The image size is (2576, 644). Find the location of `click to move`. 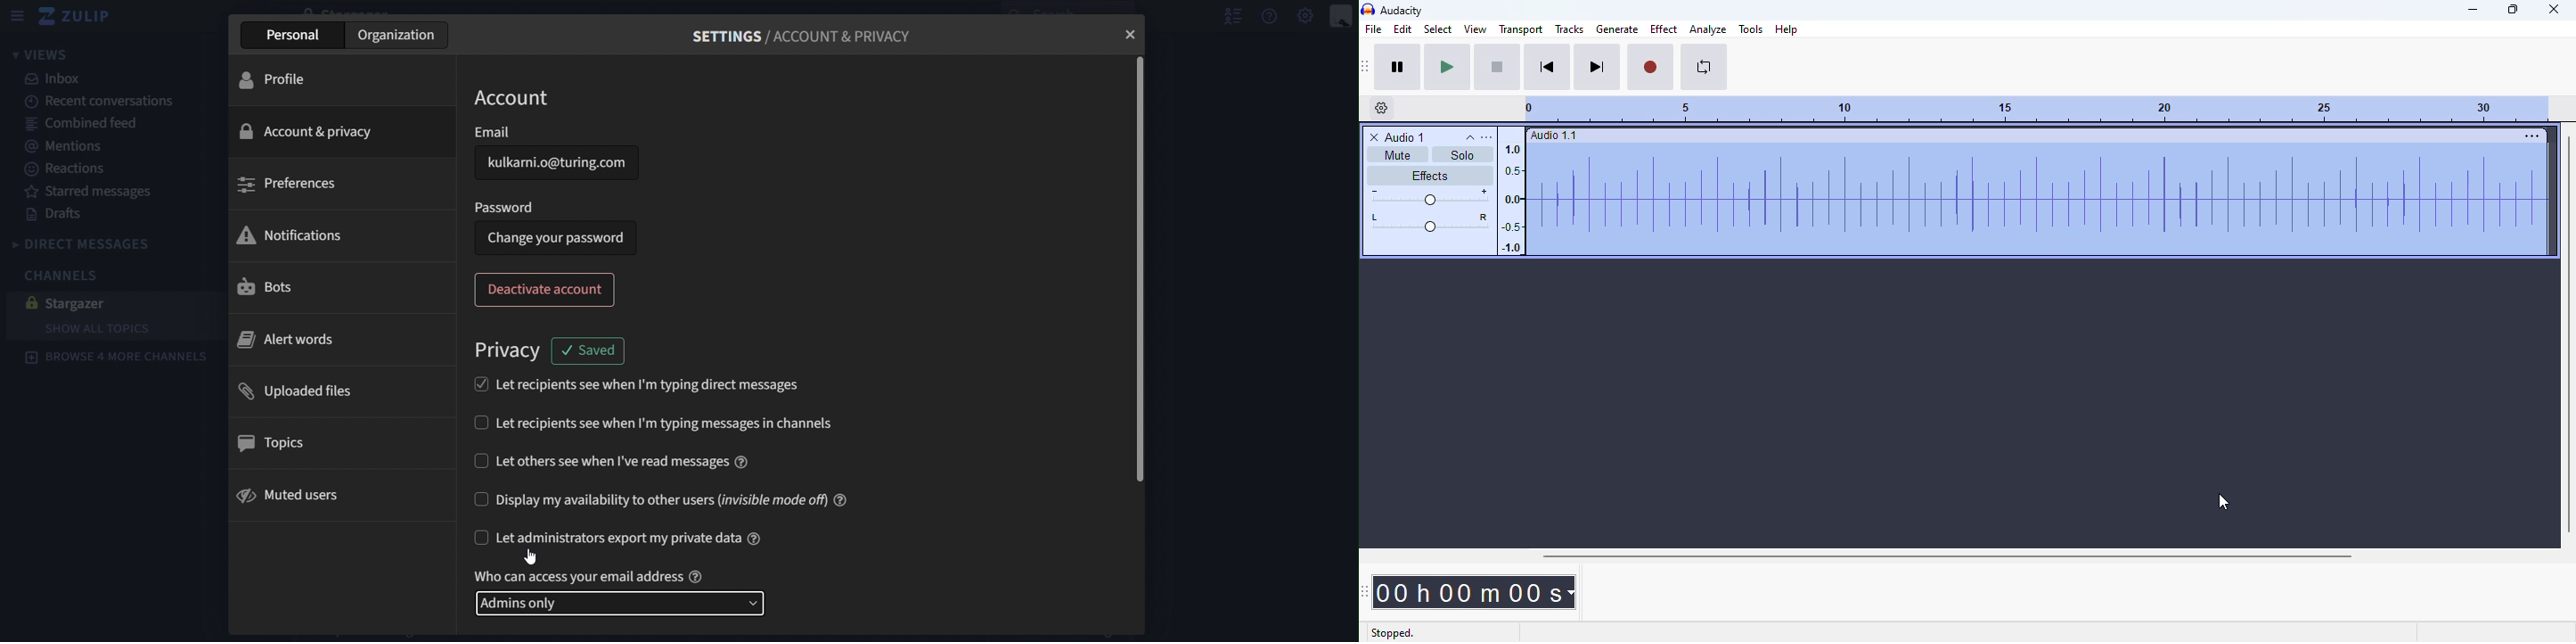

click to move is located at coordinates (2049, 136).